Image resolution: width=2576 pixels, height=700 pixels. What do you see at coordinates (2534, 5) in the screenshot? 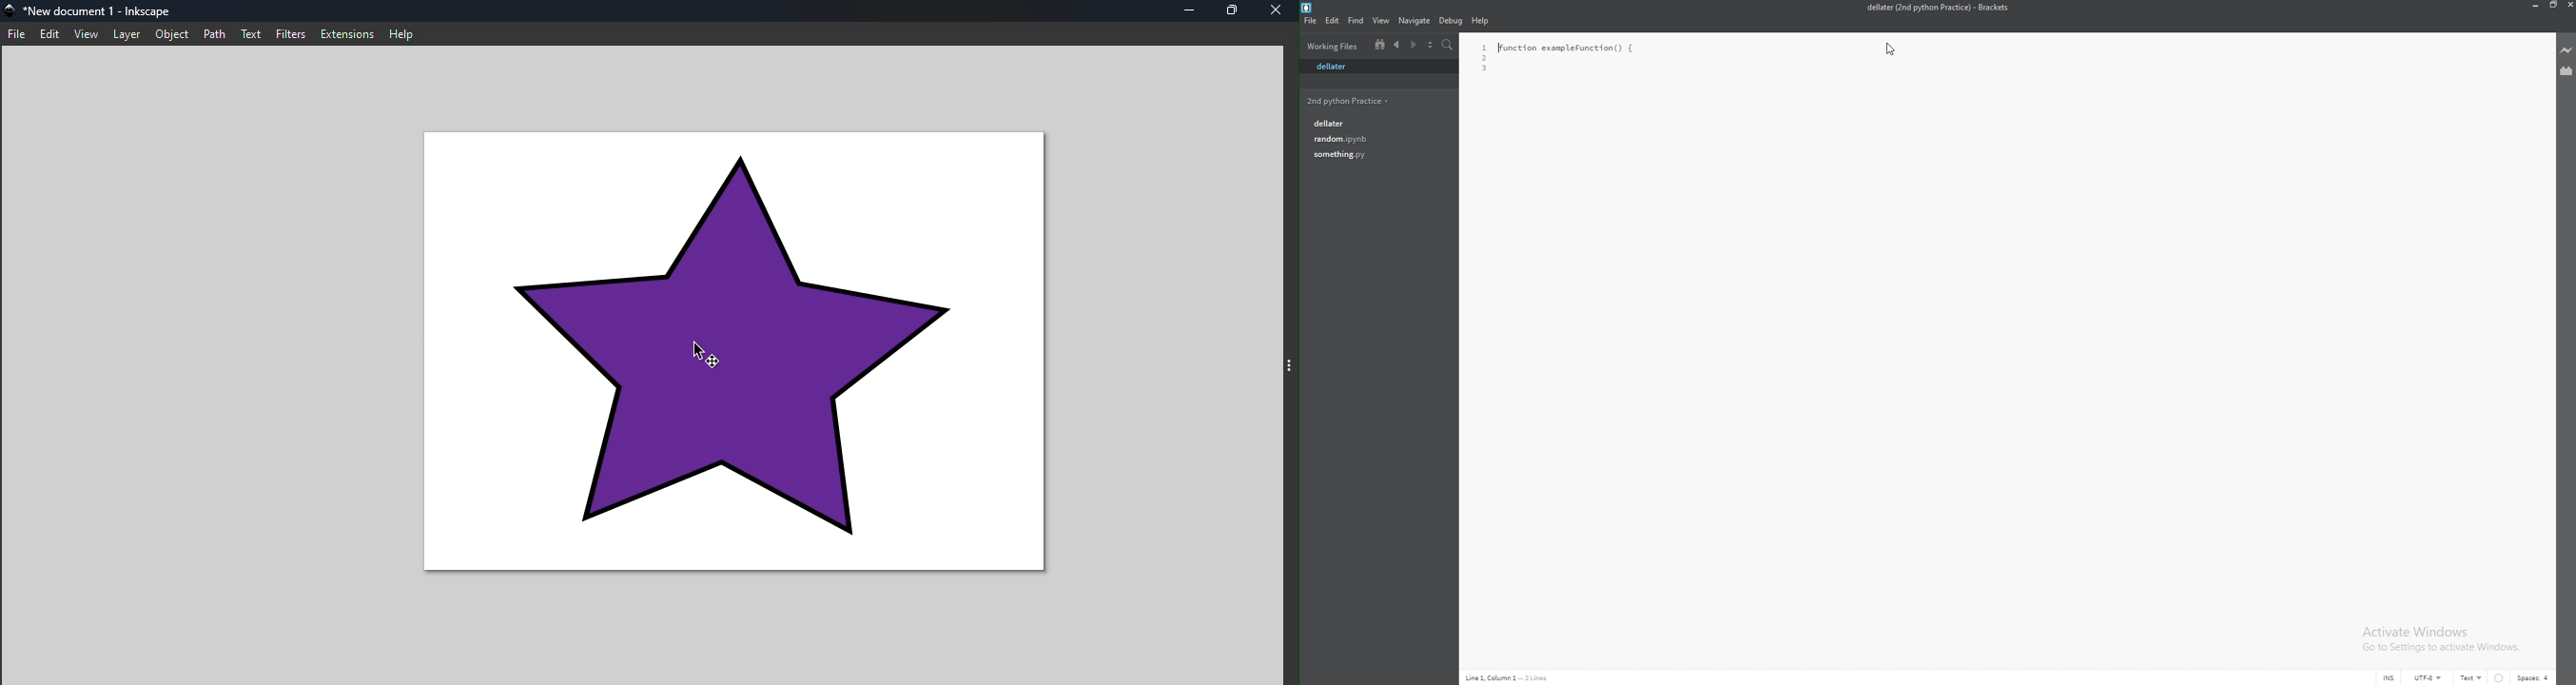
I see `minimize` at bounding box center [2534, 5].